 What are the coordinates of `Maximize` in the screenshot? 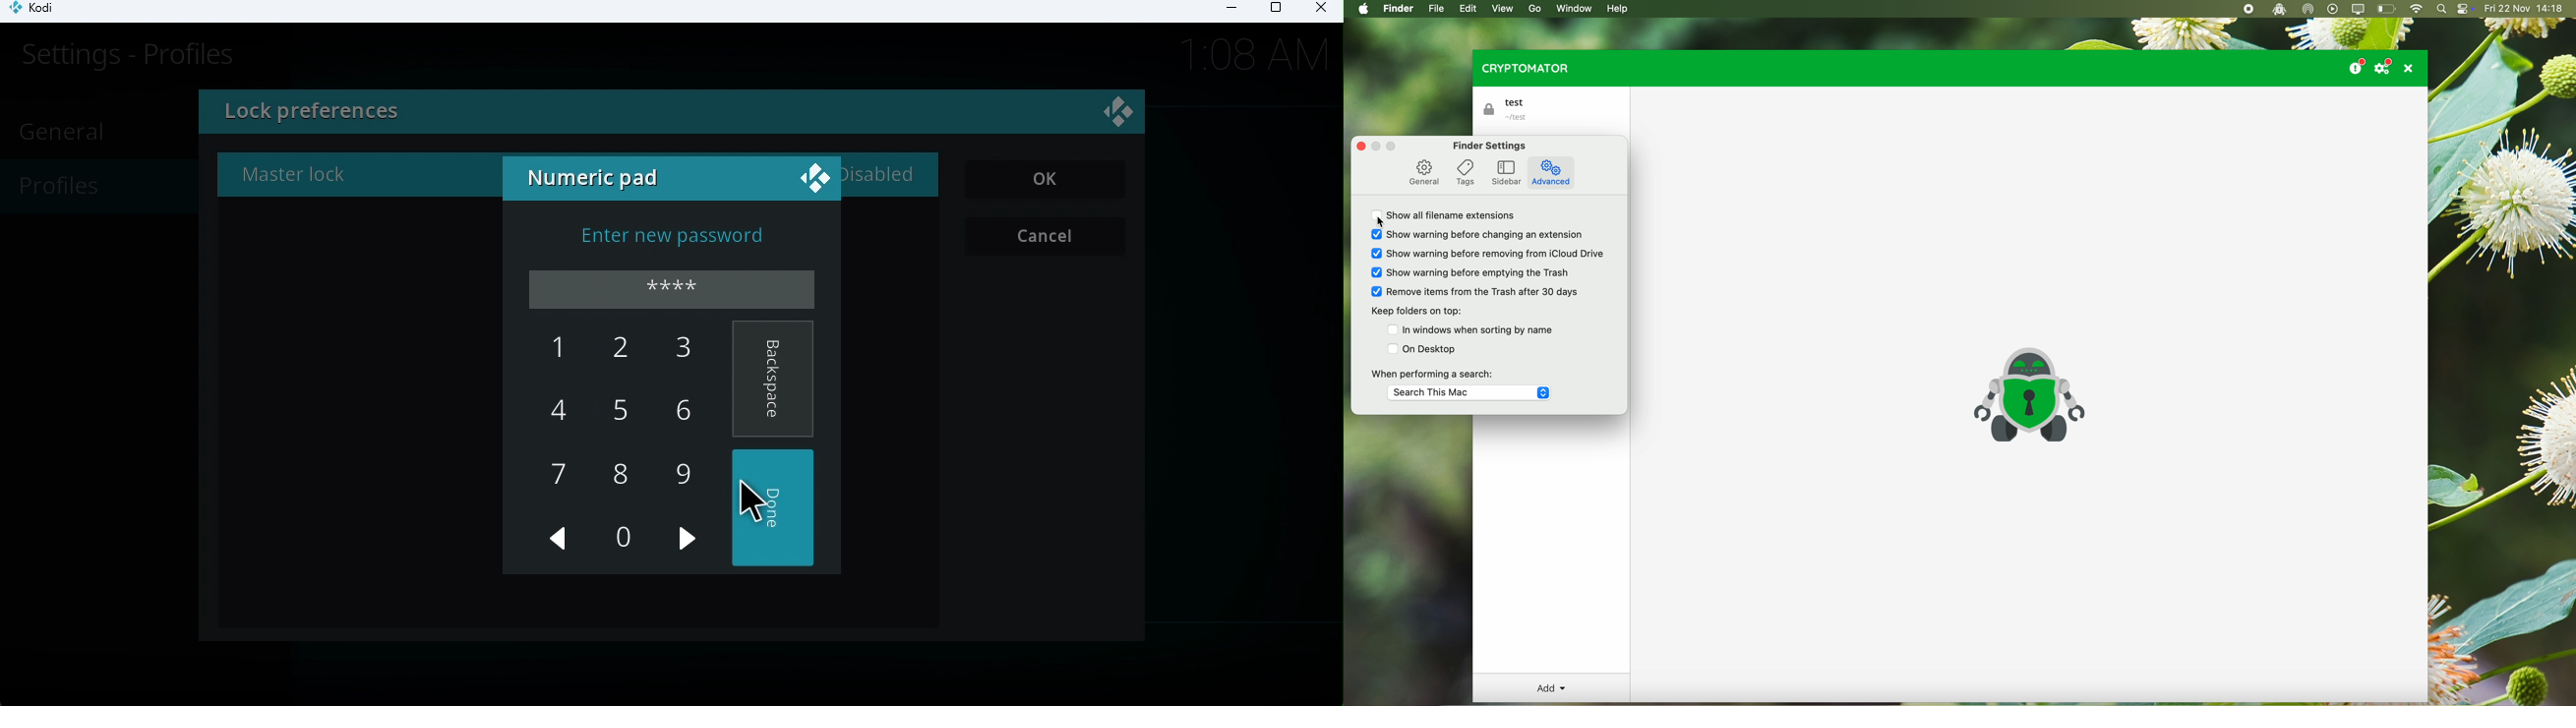 It's located at (1275, 12).